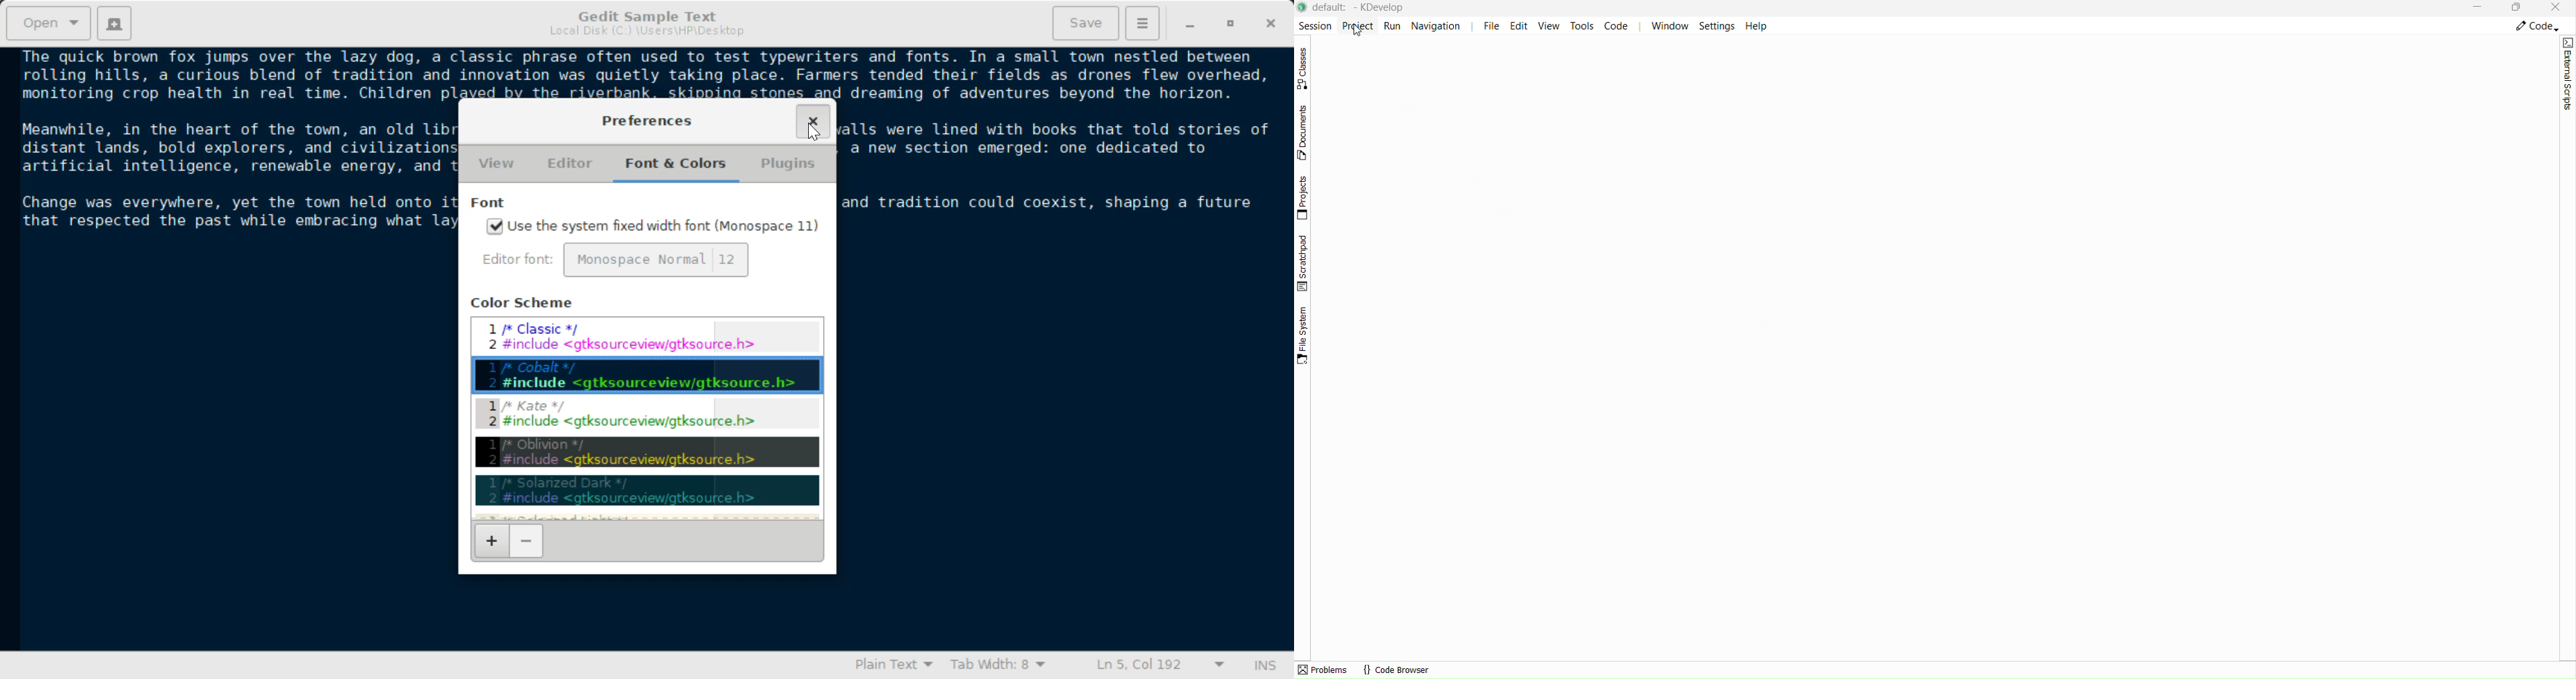 This screenshot has height=700, width=2576. I want to click on Options Menu, so click(1141, 22).